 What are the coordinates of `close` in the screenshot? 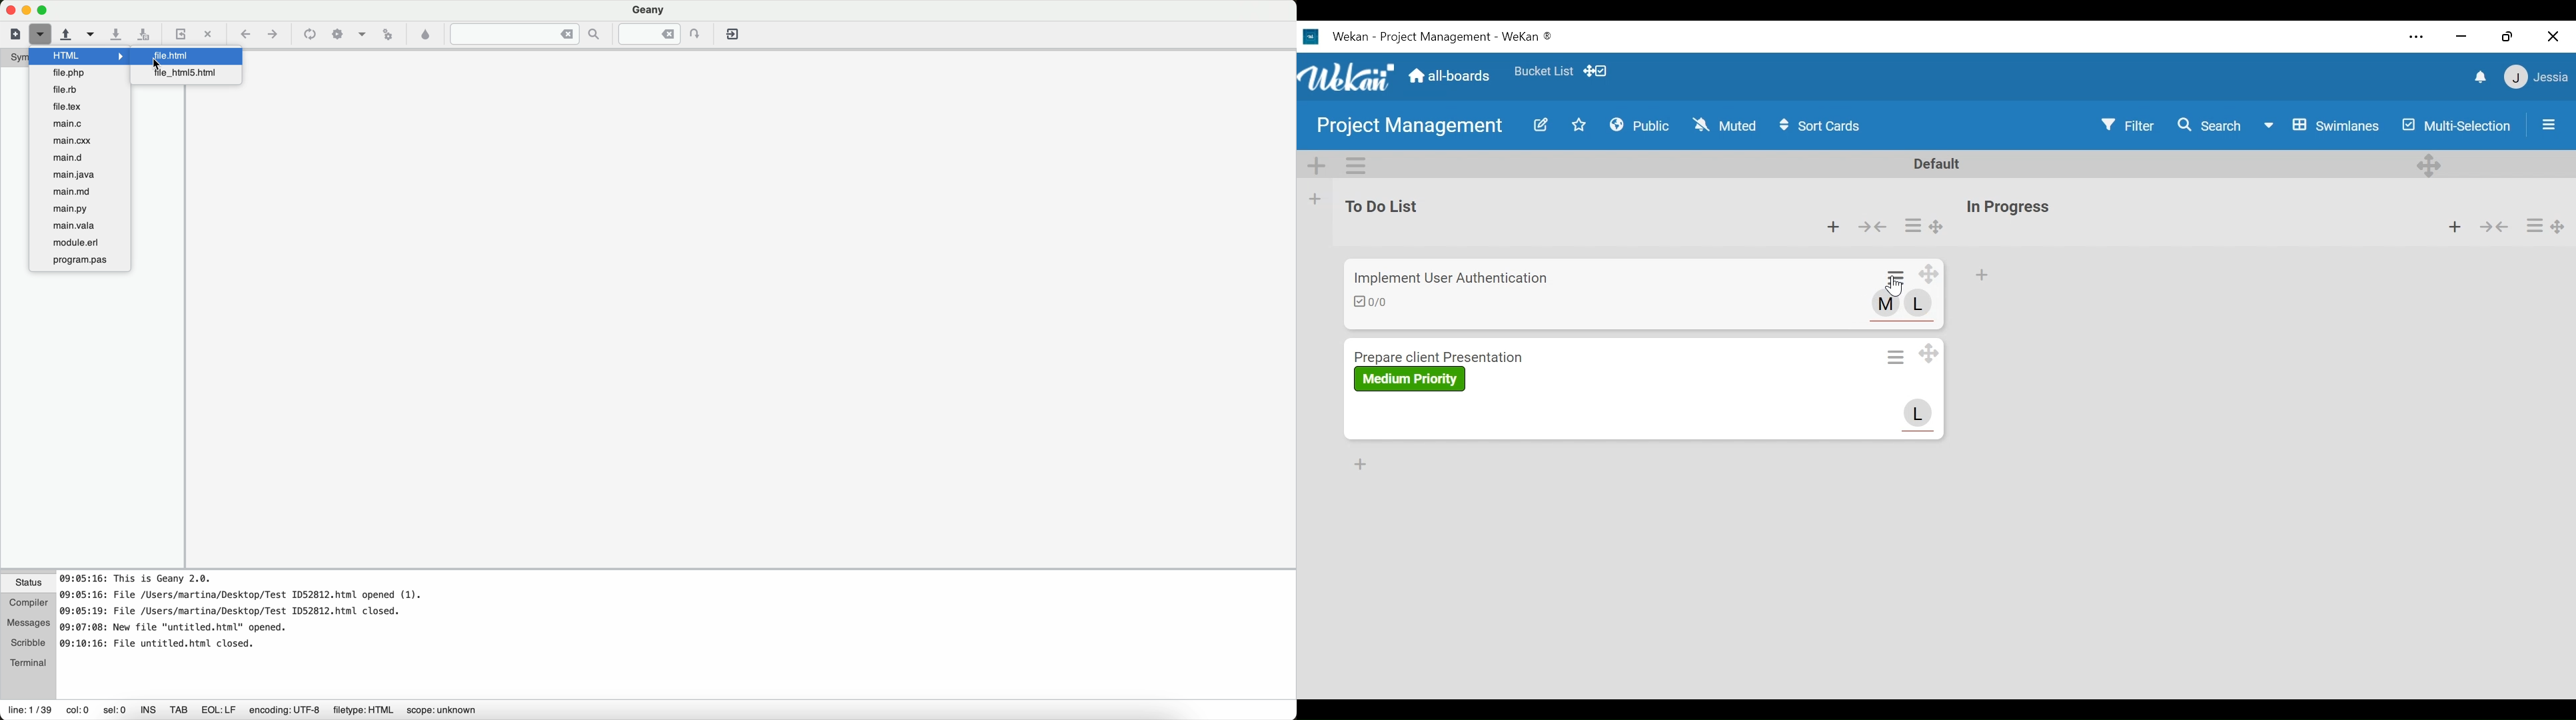 It's located at (2553, 37).